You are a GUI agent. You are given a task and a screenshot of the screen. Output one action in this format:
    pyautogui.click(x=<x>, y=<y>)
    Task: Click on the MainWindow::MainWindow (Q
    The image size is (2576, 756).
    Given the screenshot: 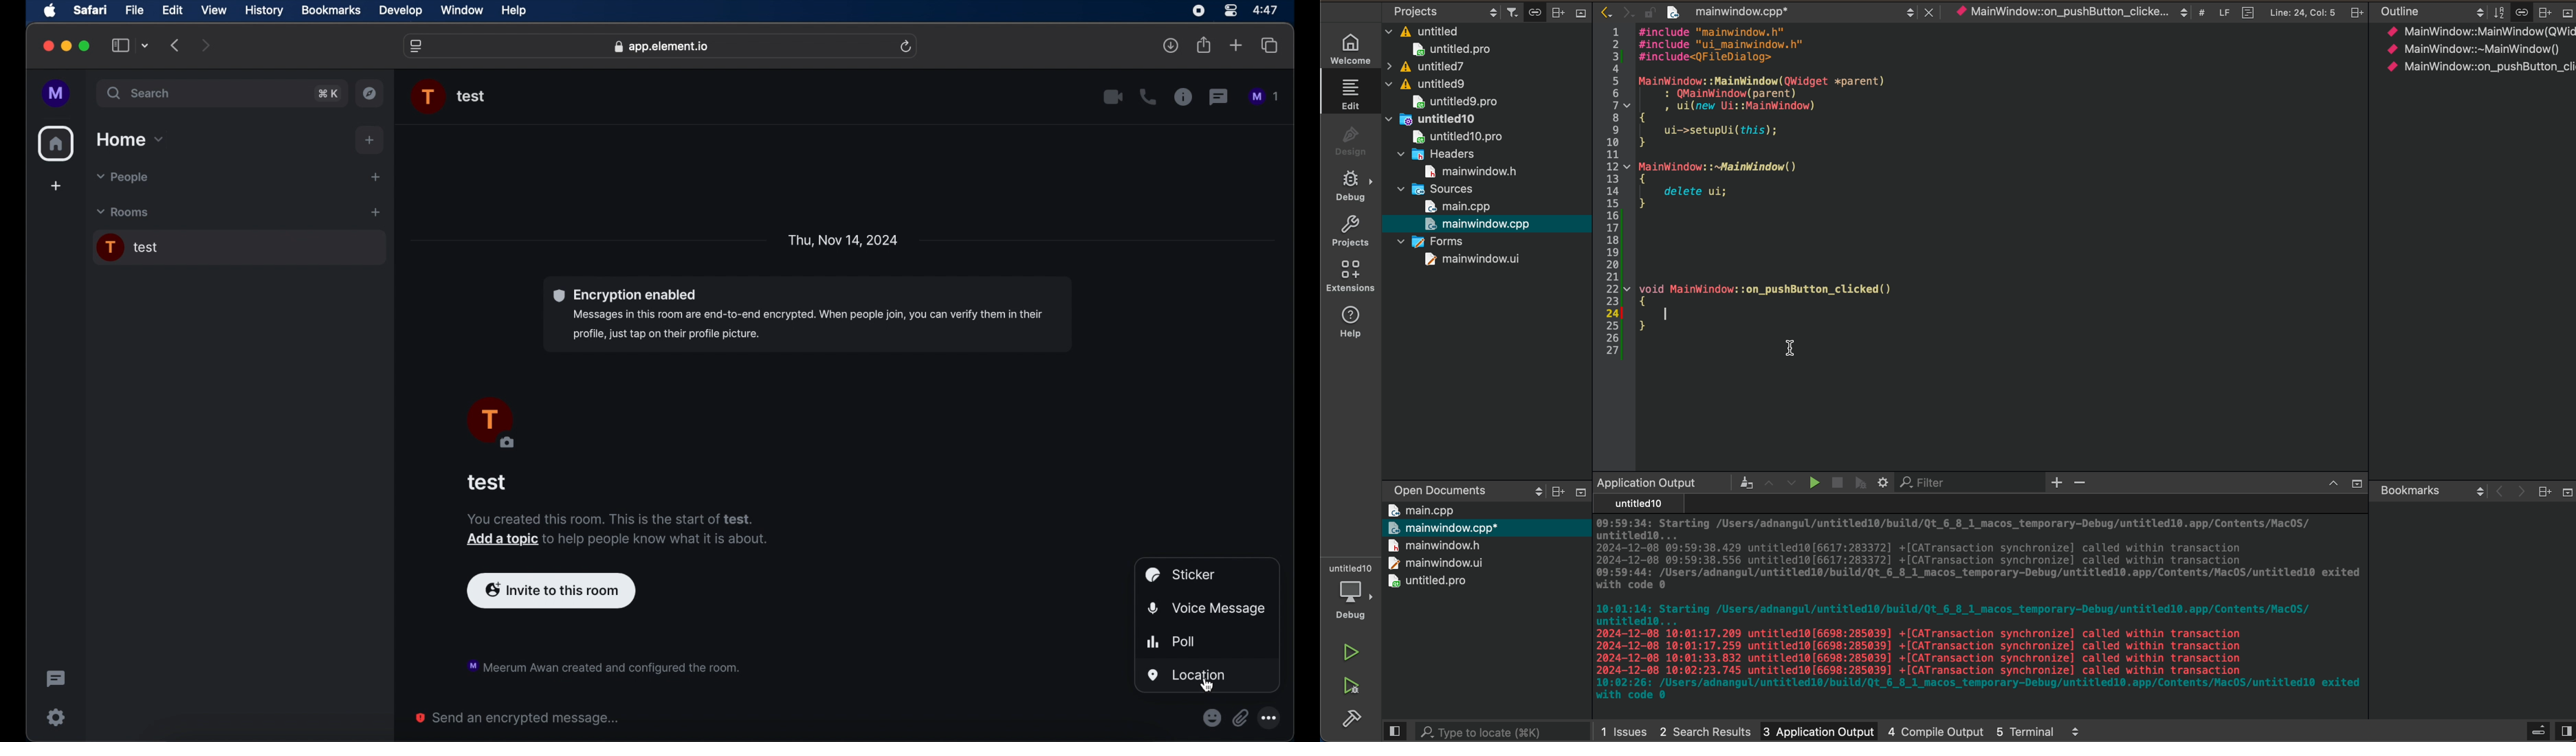 What is the action you would take?
    pyautogui.click(x=2470, y=31)
    